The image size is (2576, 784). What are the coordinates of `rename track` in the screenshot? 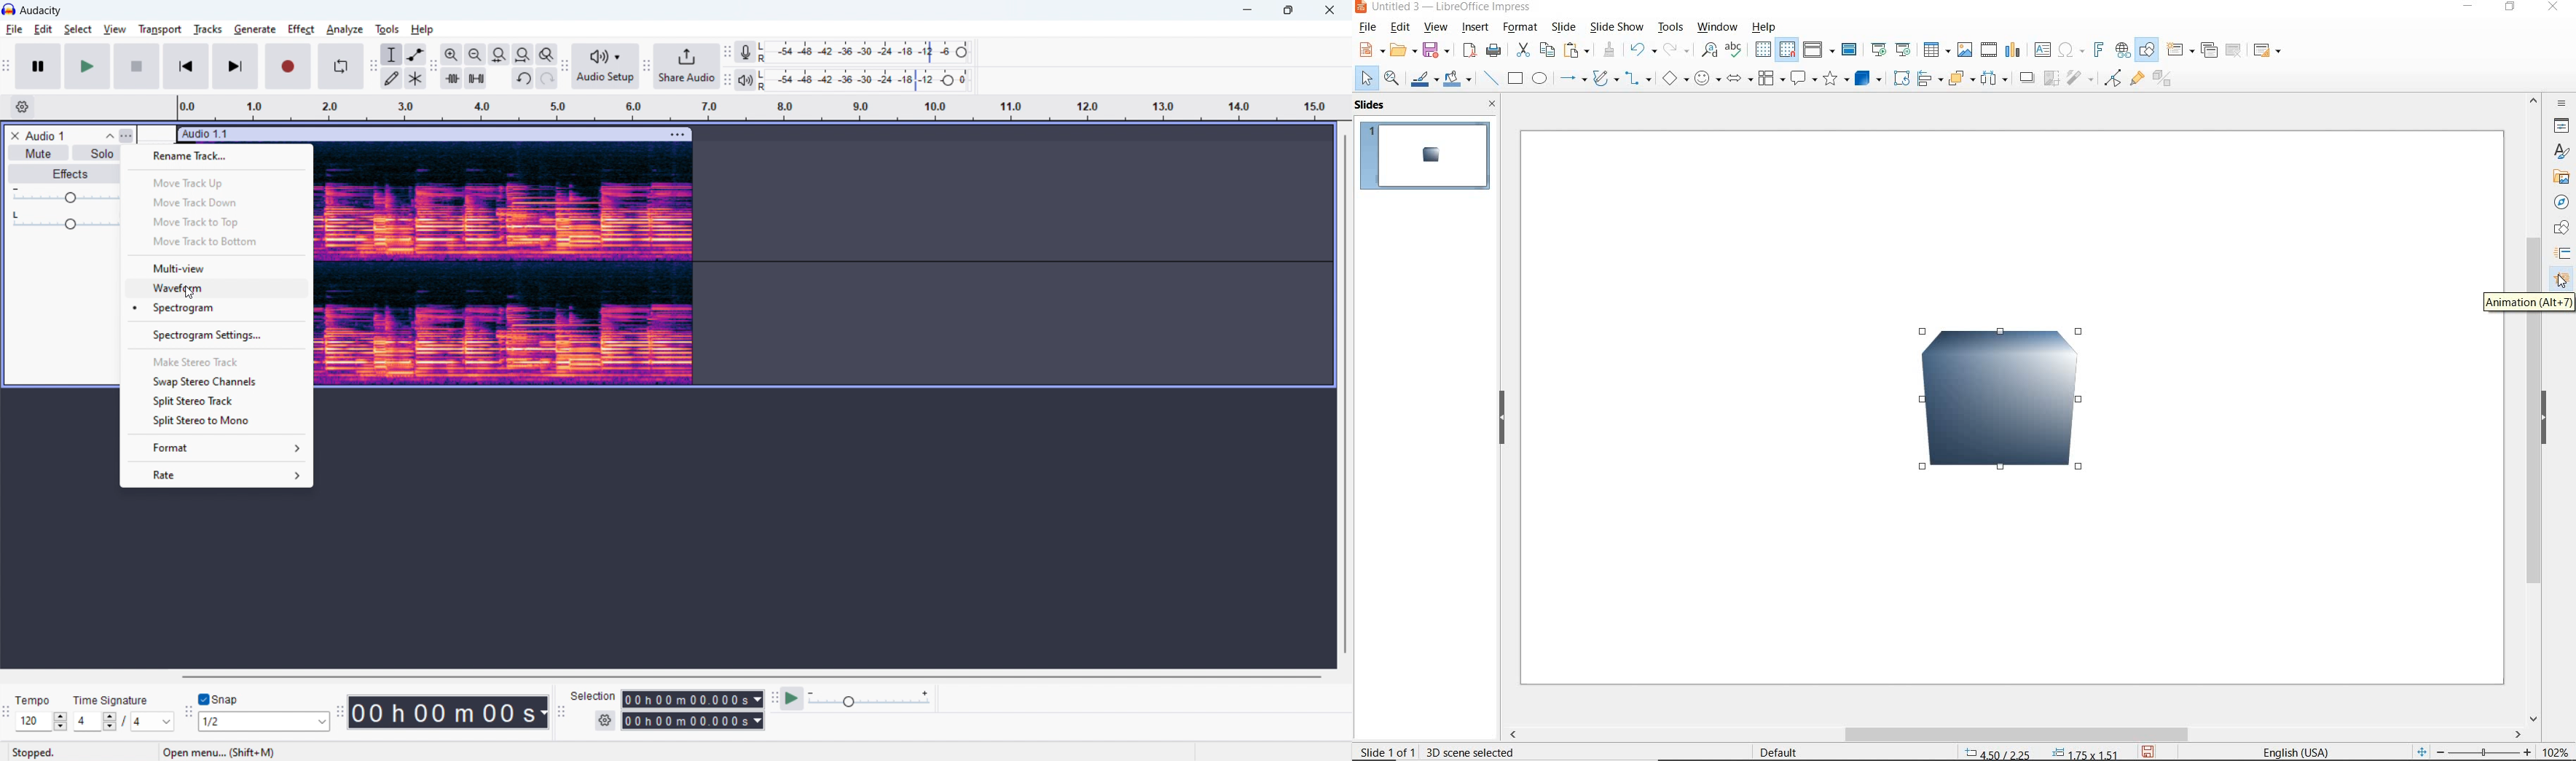 It's located at (224, 156).